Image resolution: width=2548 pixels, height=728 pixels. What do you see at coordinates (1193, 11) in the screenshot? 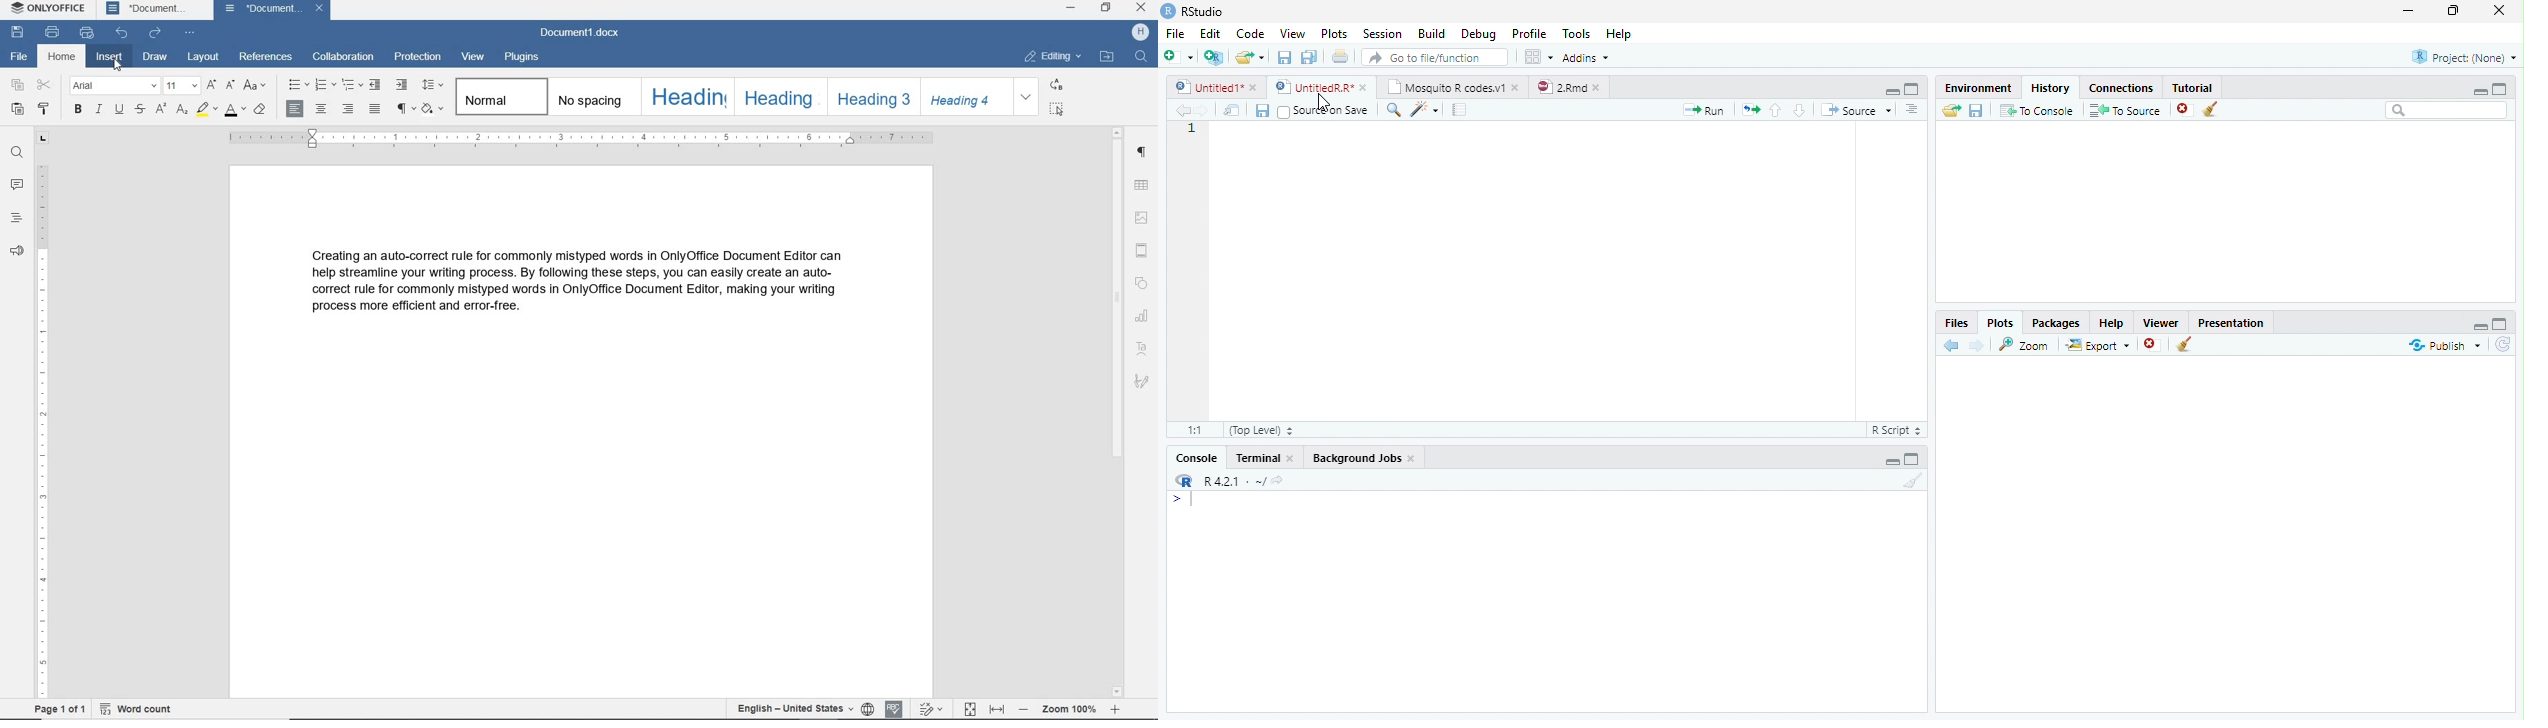
I see `RStudio` at bounding box center [1193, 11].